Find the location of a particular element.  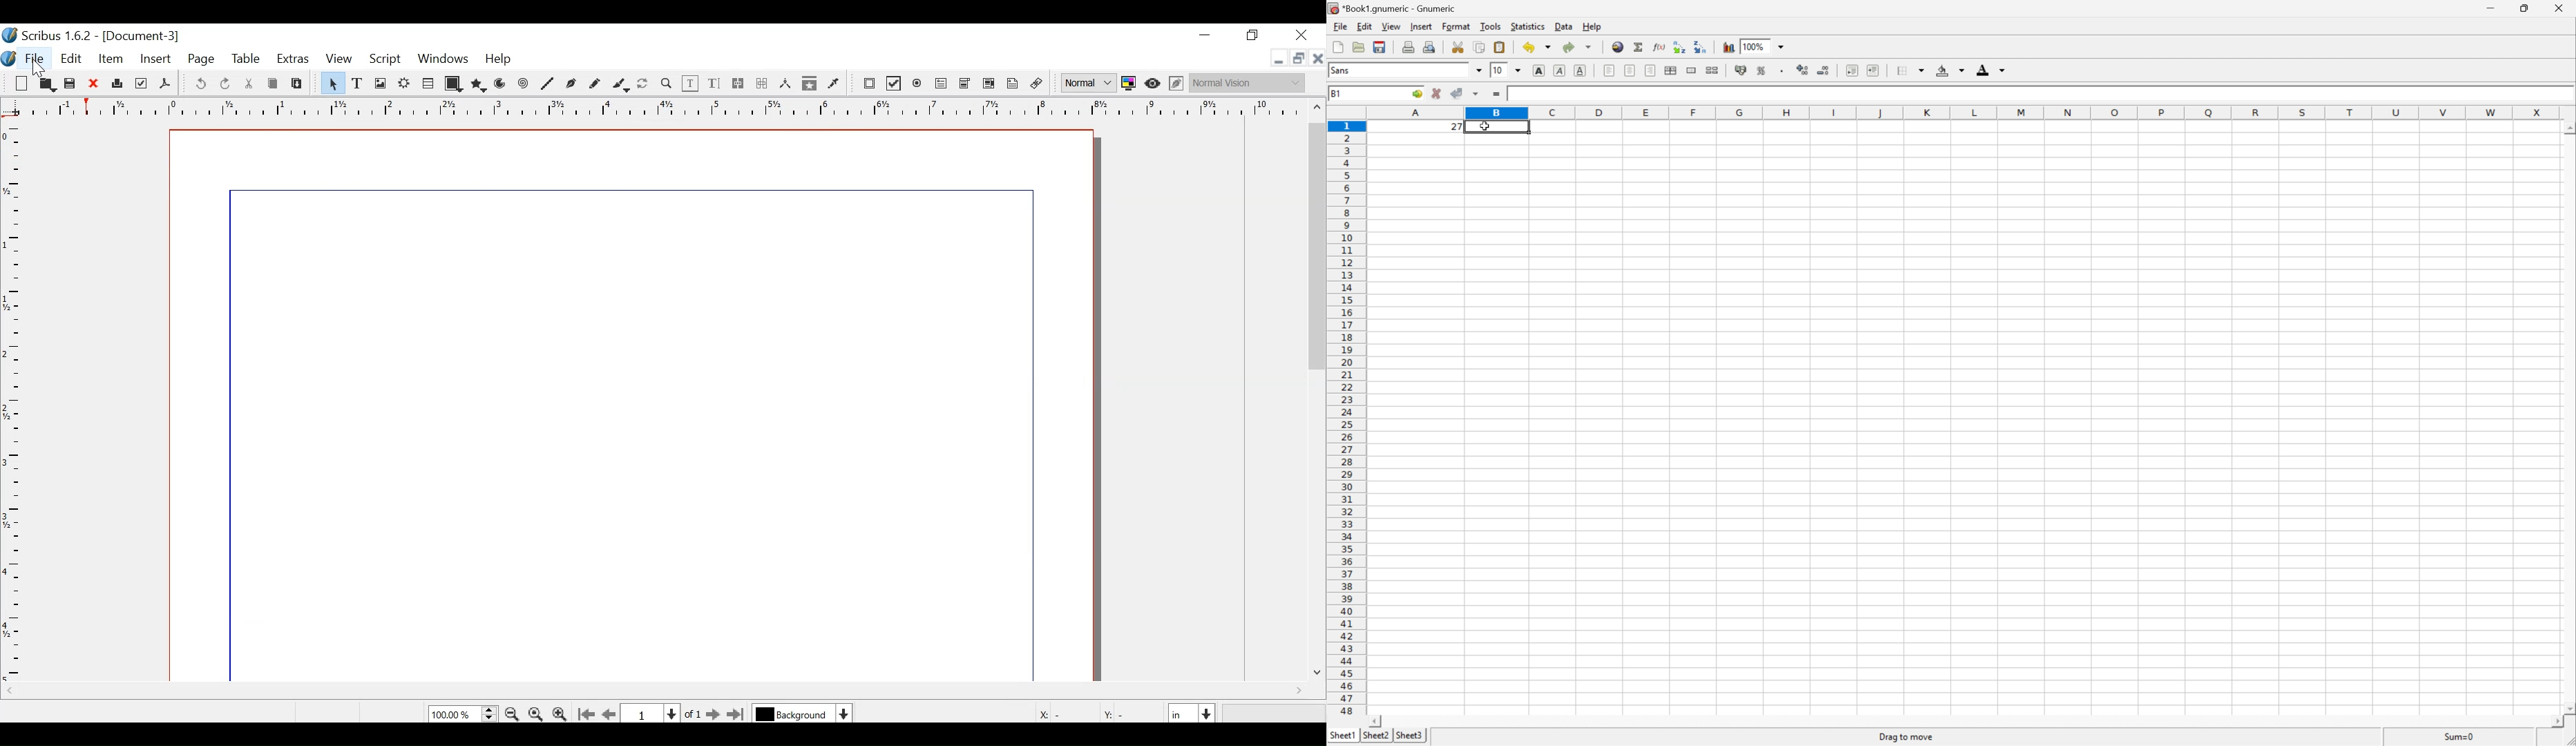

Preflight Verifier is located at coordinates (140, 84).